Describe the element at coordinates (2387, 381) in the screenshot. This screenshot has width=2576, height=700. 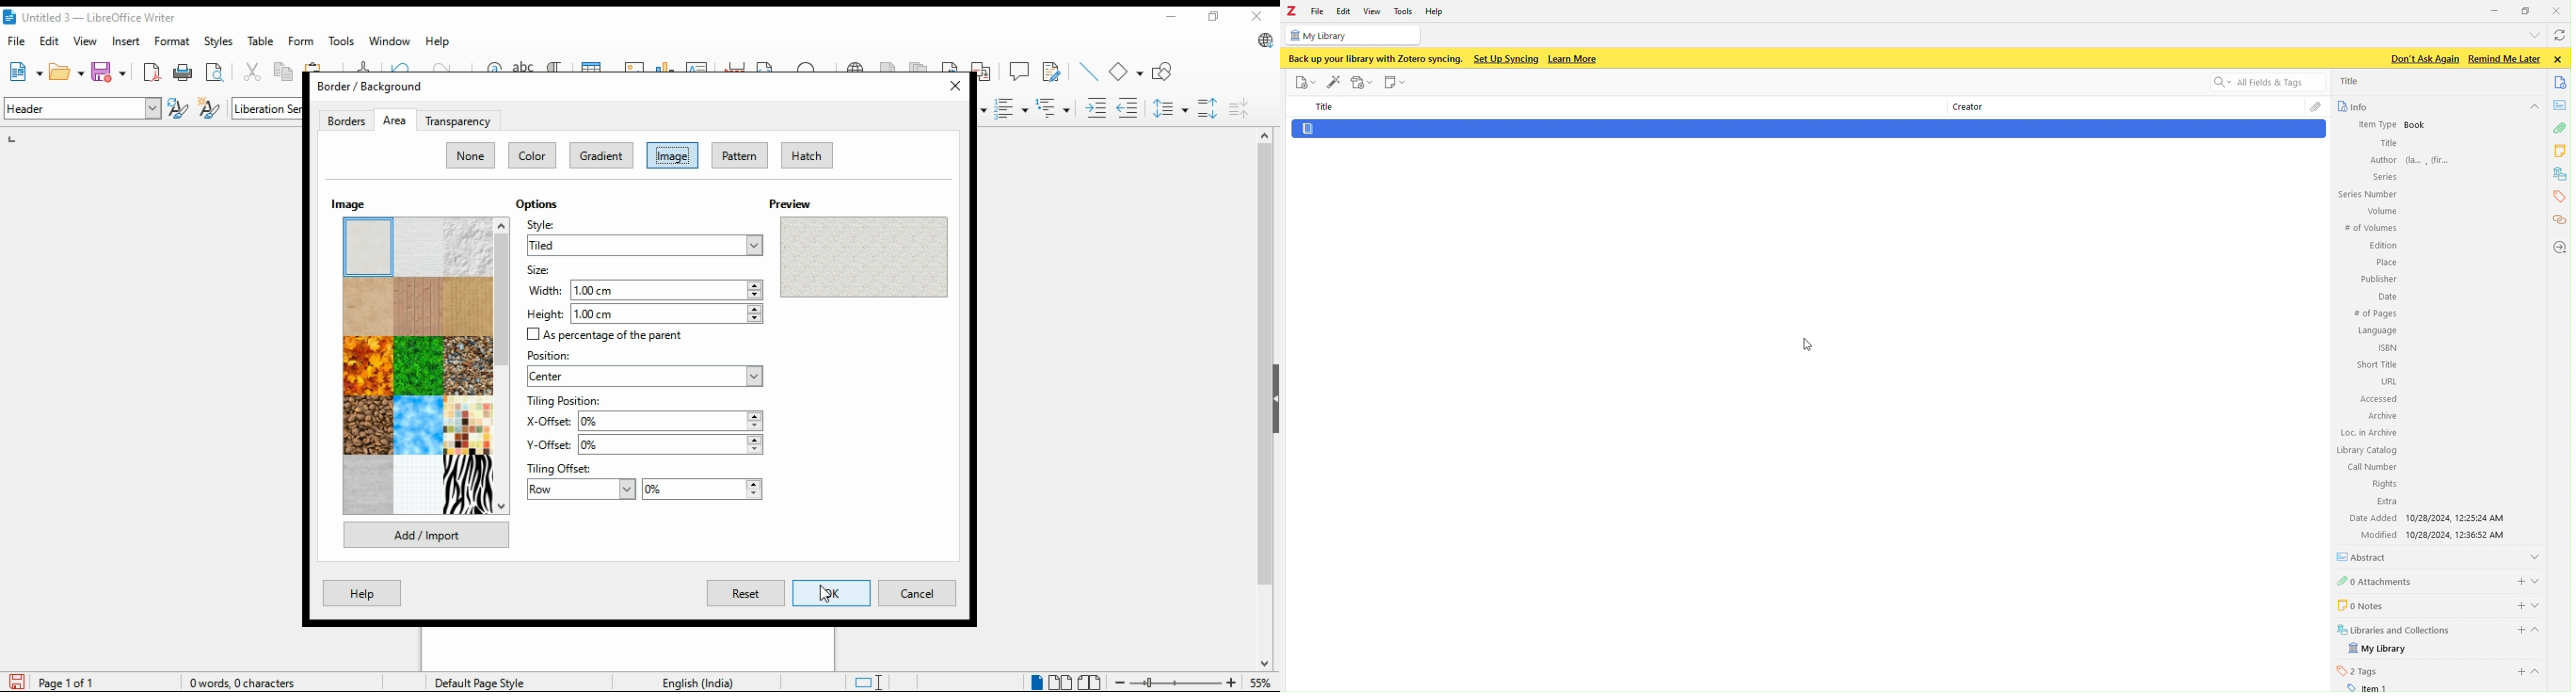
I see `URL` at that location.